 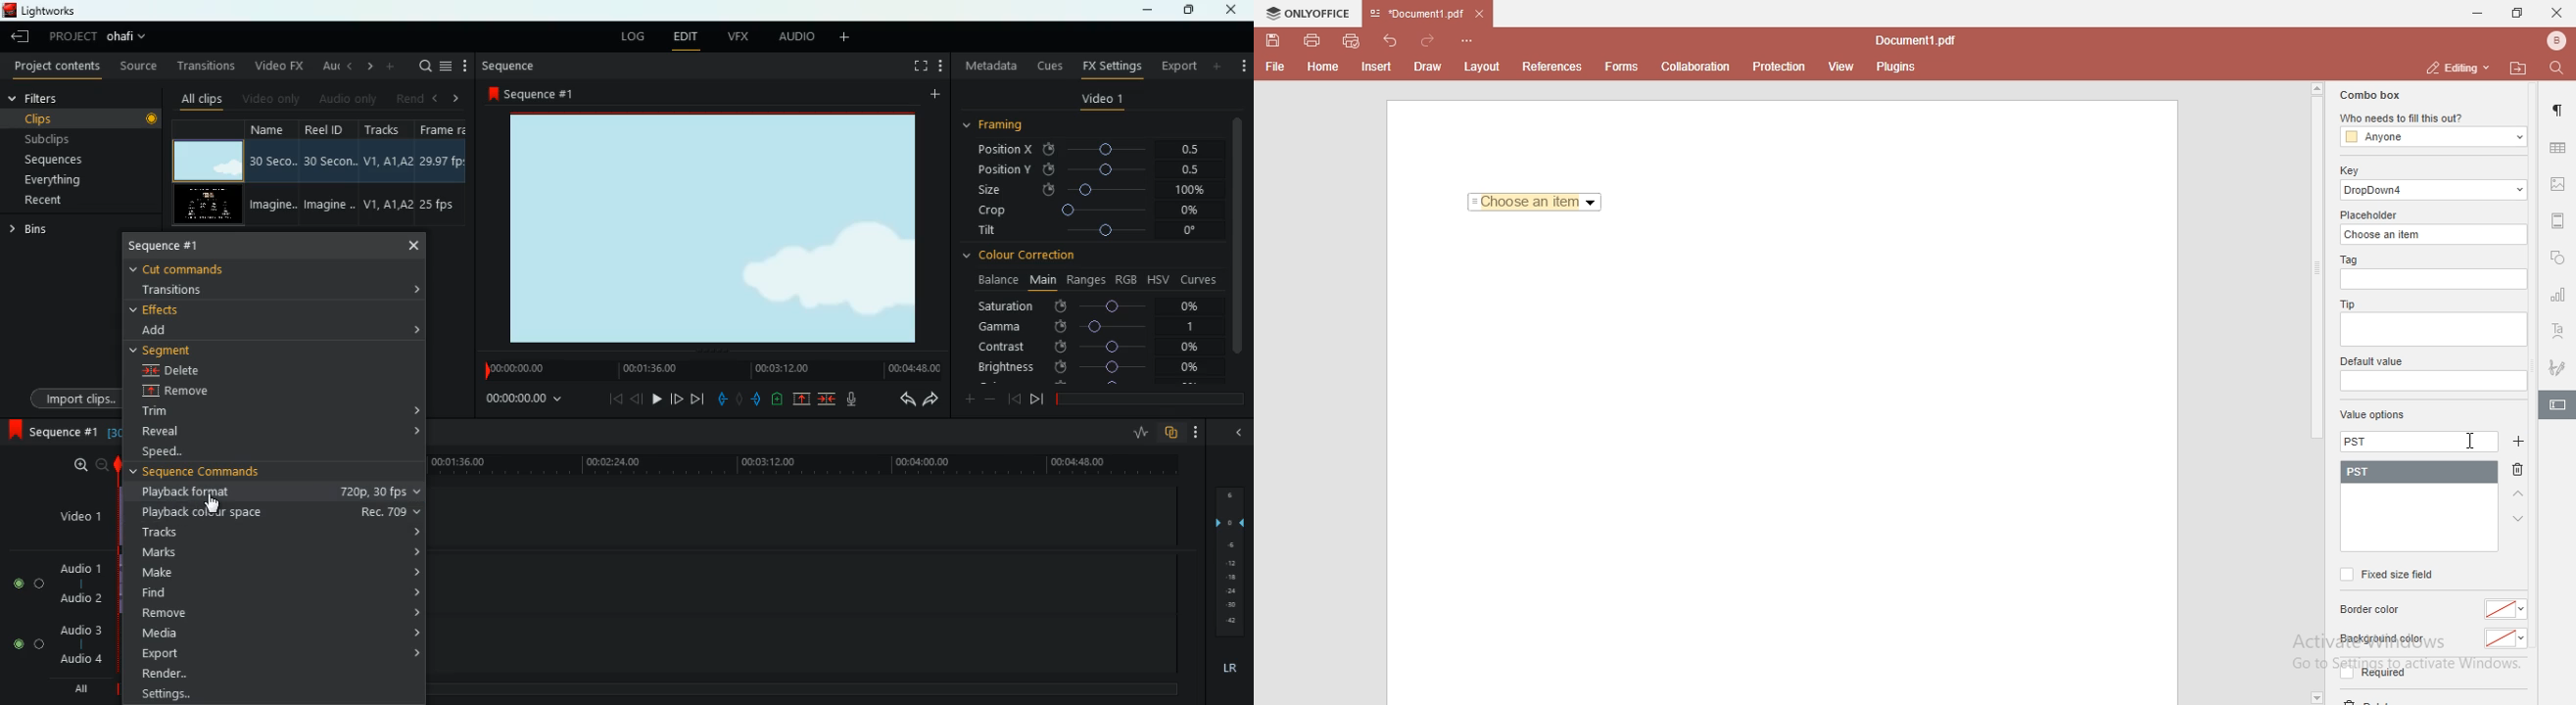 I want to click on cues, so click(x=1044, y=65).